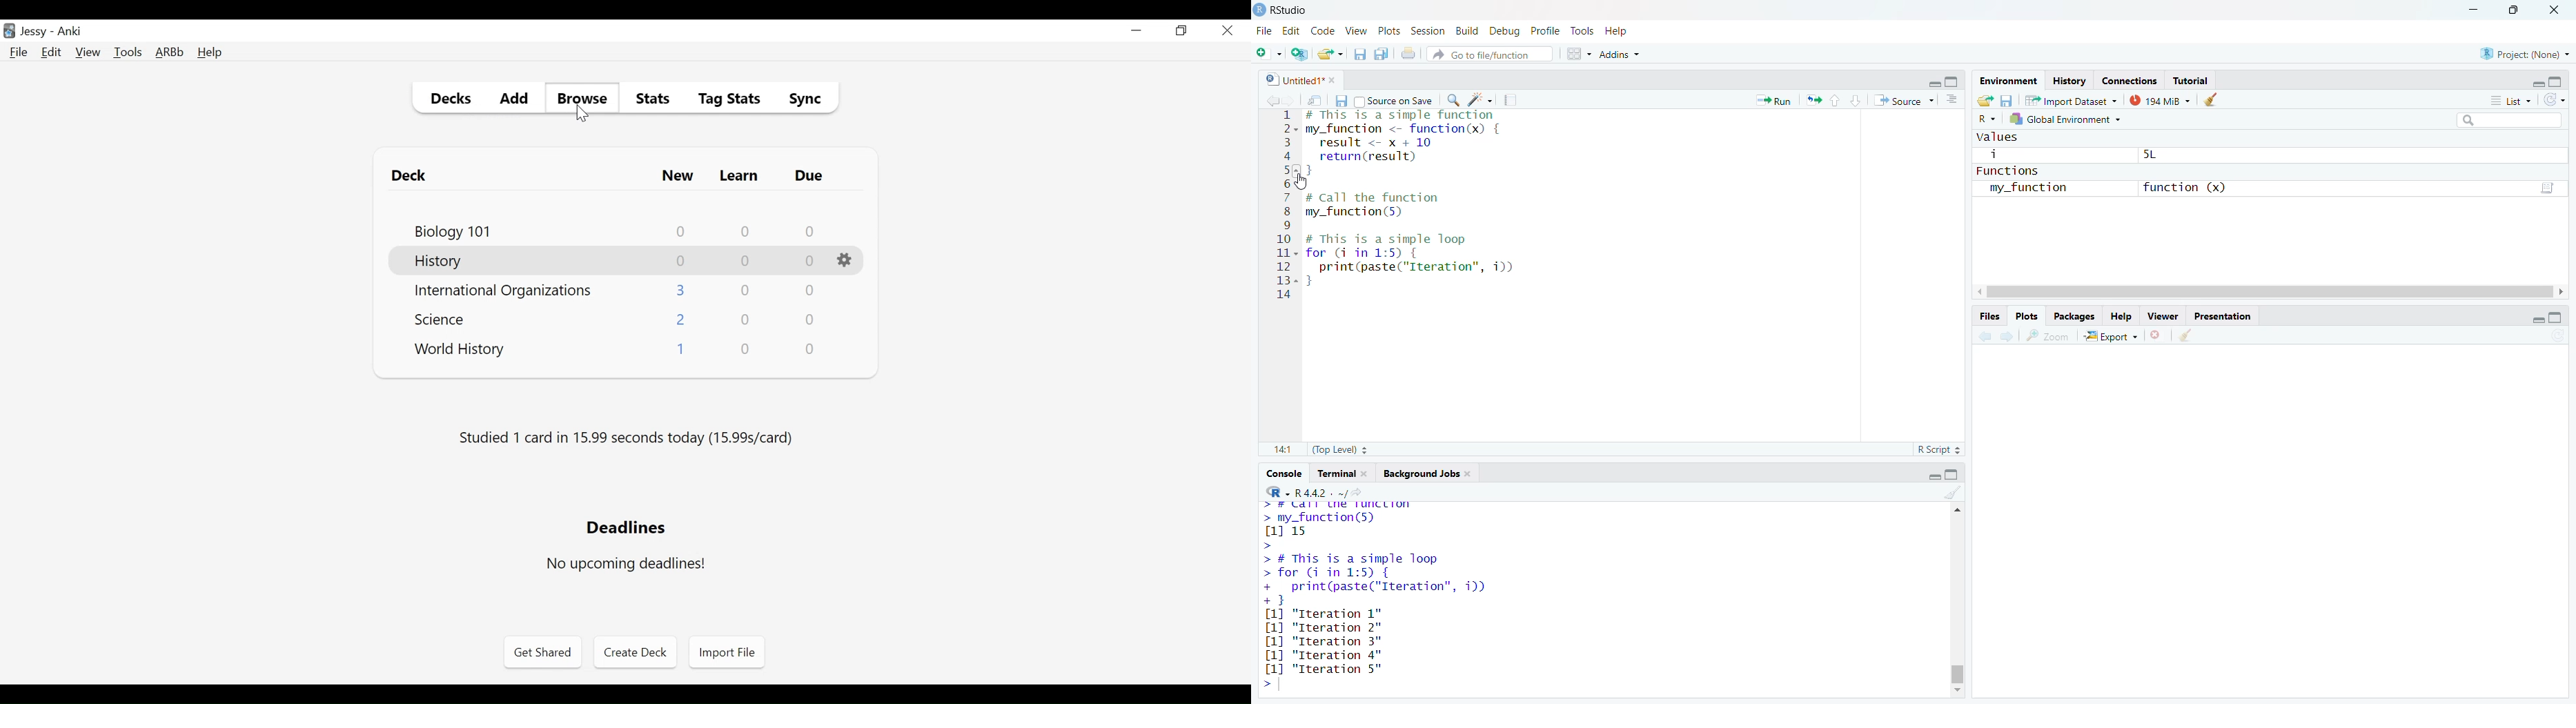  Describe the element at coordinates (2562, 79) in the screenshot. I see `maximize` at that location.